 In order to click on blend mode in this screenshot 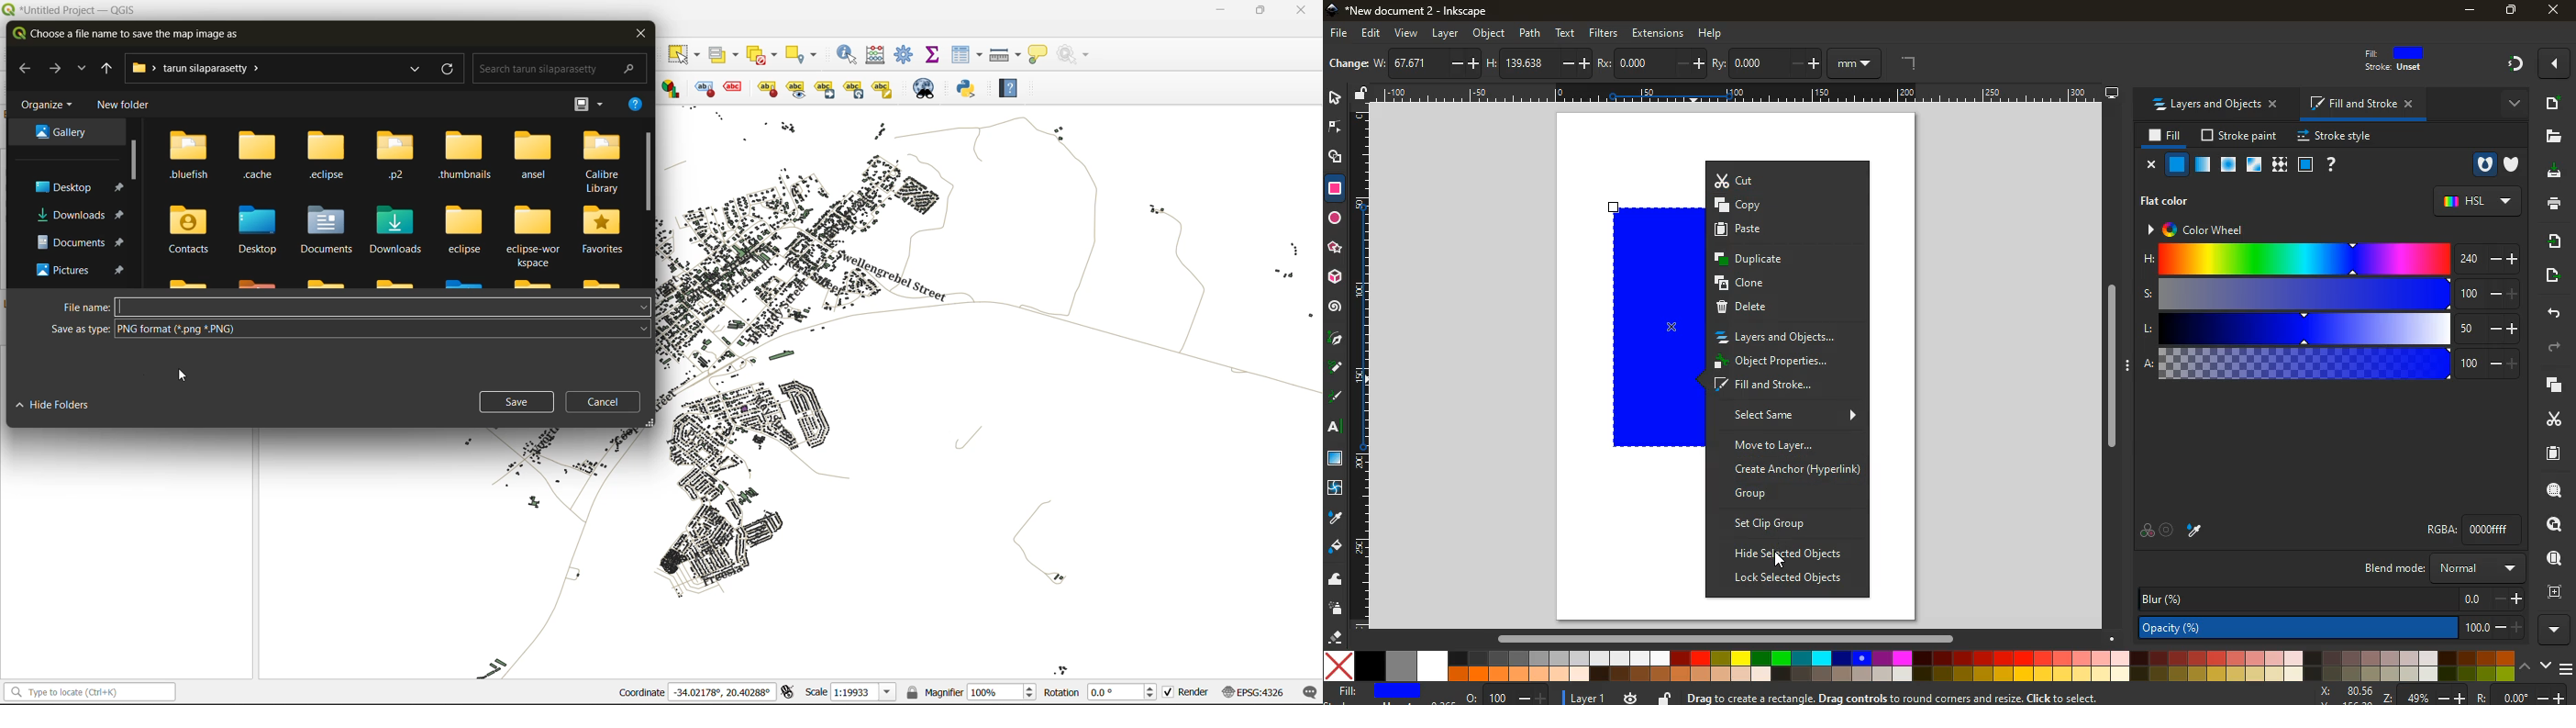, I will do `click(2443, 568)`.